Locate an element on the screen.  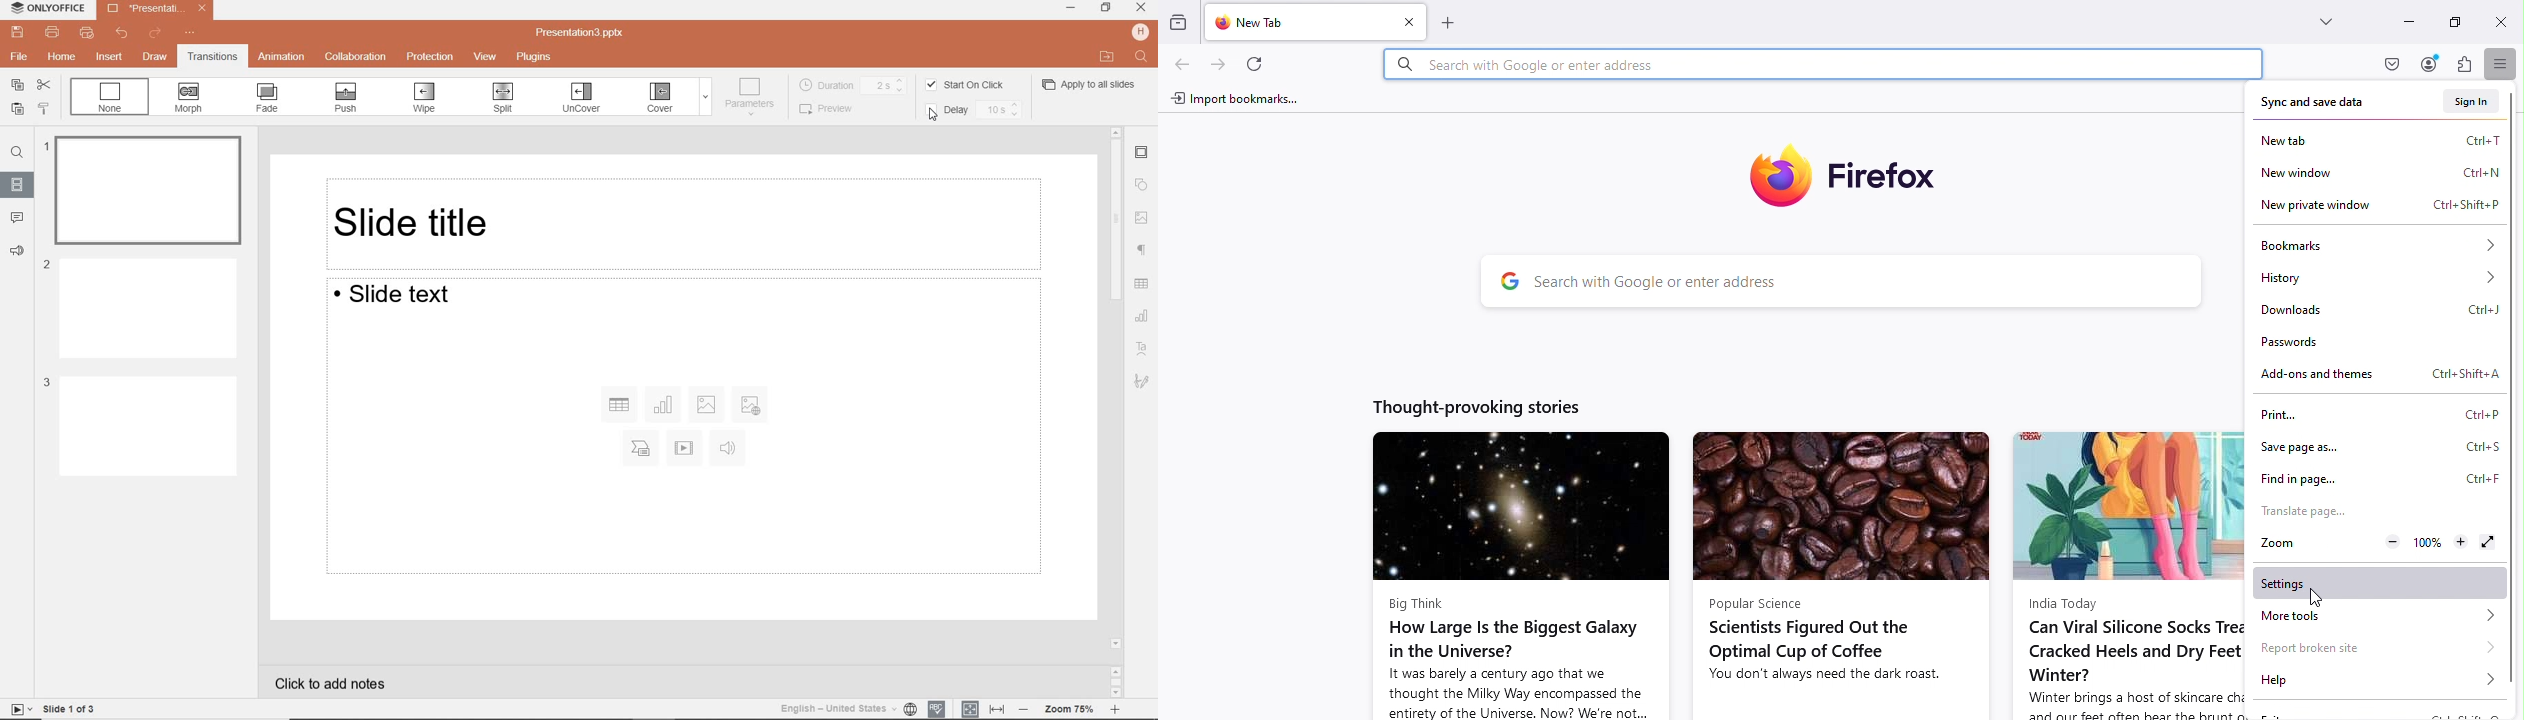
MORPH is located at coordinates (189, 98).